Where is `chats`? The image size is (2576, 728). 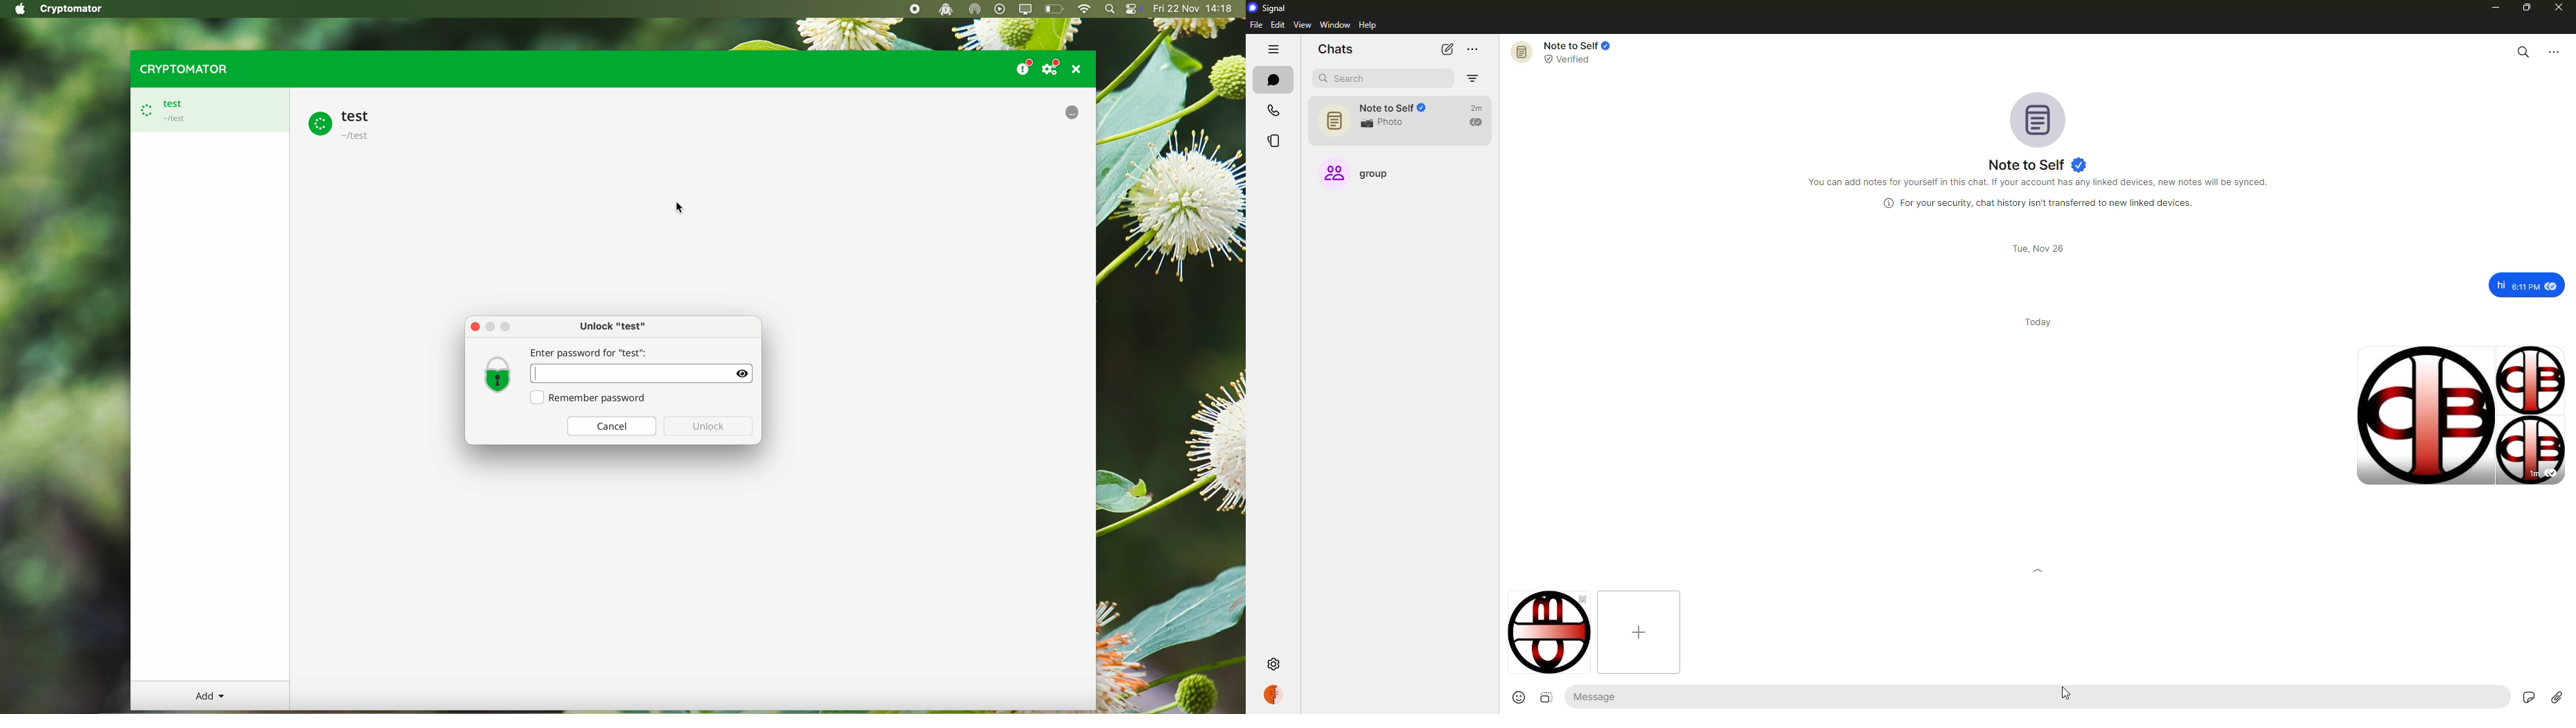 chats is located at coordinates (1335, 49).